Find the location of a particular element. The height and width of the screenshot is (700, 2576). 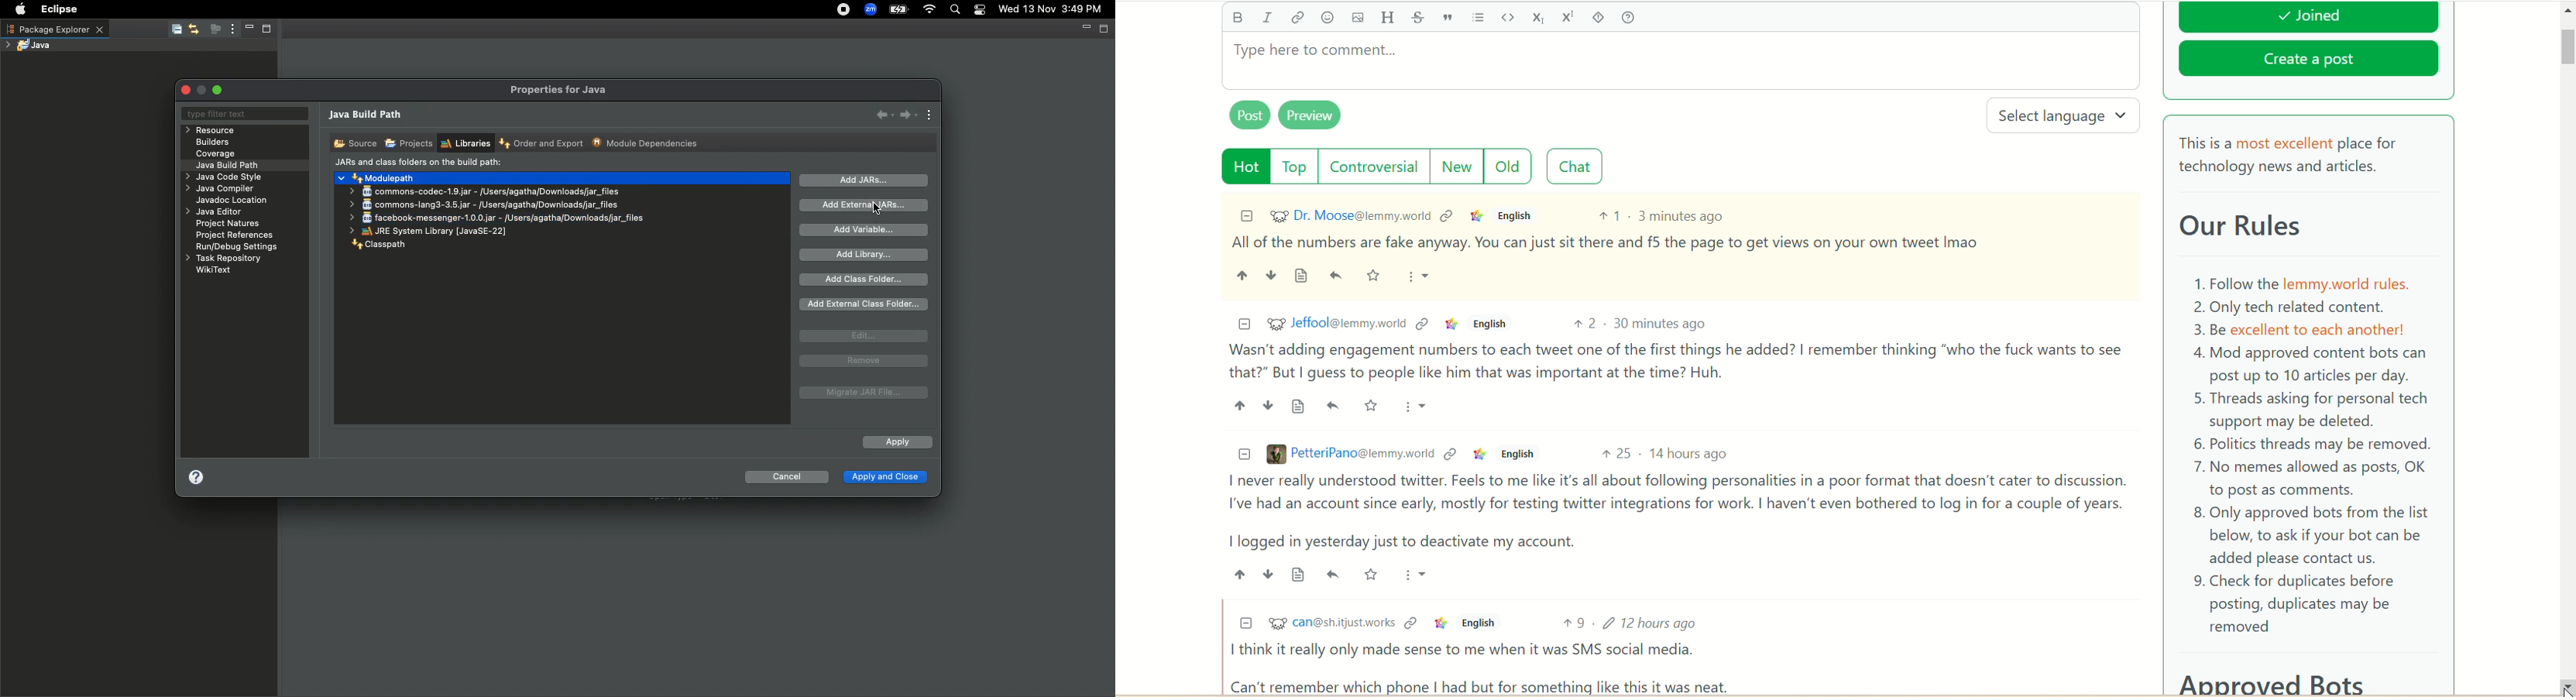

bold is located at coordinates (1236, 17).